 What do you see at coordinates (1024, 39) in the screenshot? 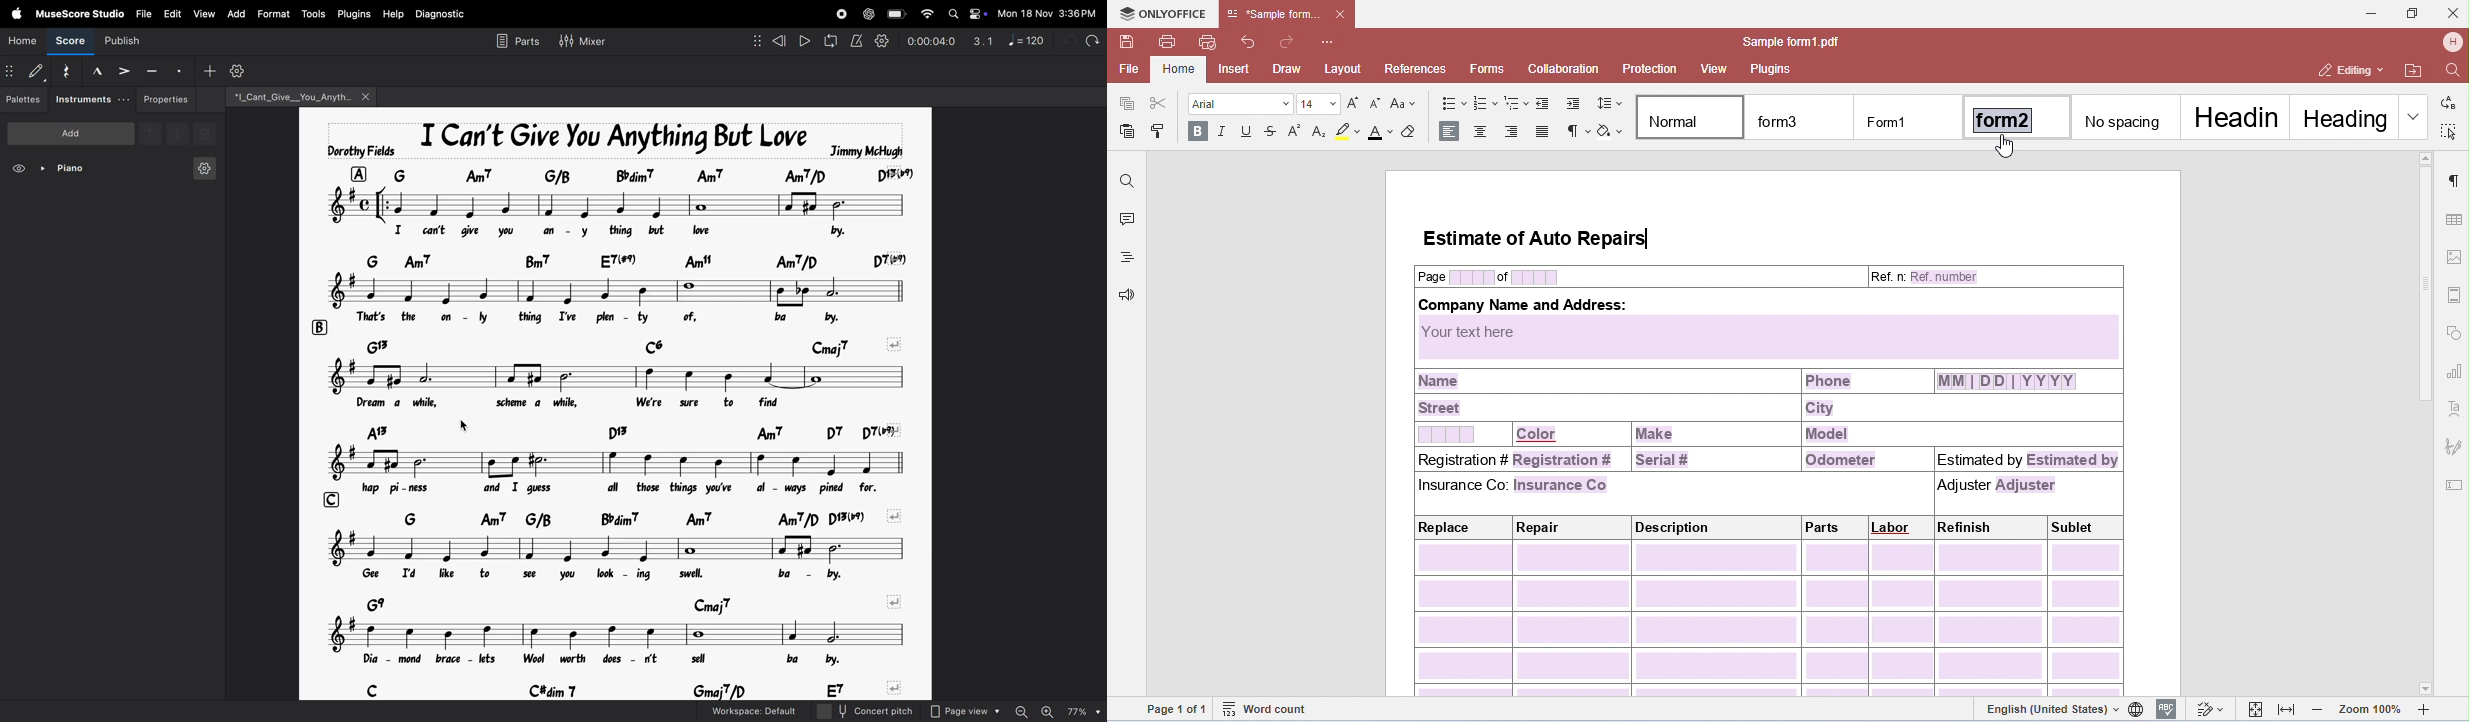
I see `note 120` at bounding box center [1024, 39].